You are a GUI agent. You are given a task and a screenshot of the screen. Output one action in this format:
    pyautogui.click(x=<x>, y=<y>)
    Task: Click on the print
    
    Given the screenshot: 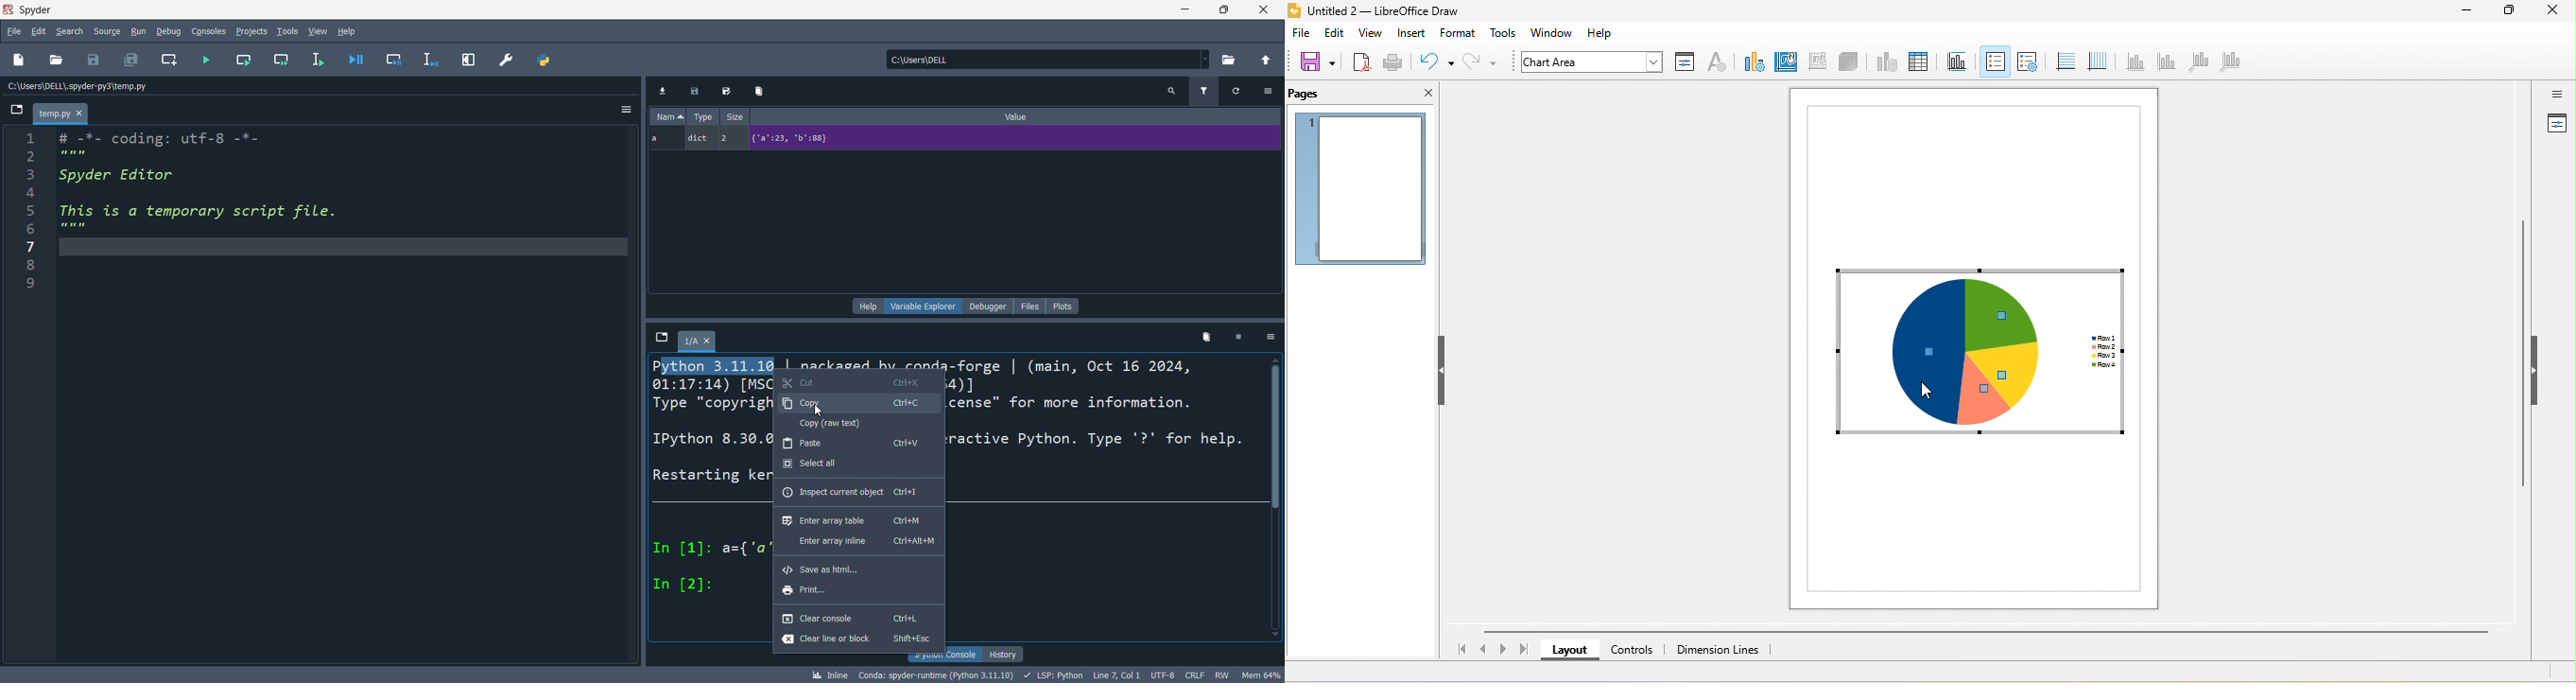 What is the action you would take?
    pyautogui.click(x=1393, y=64)
    